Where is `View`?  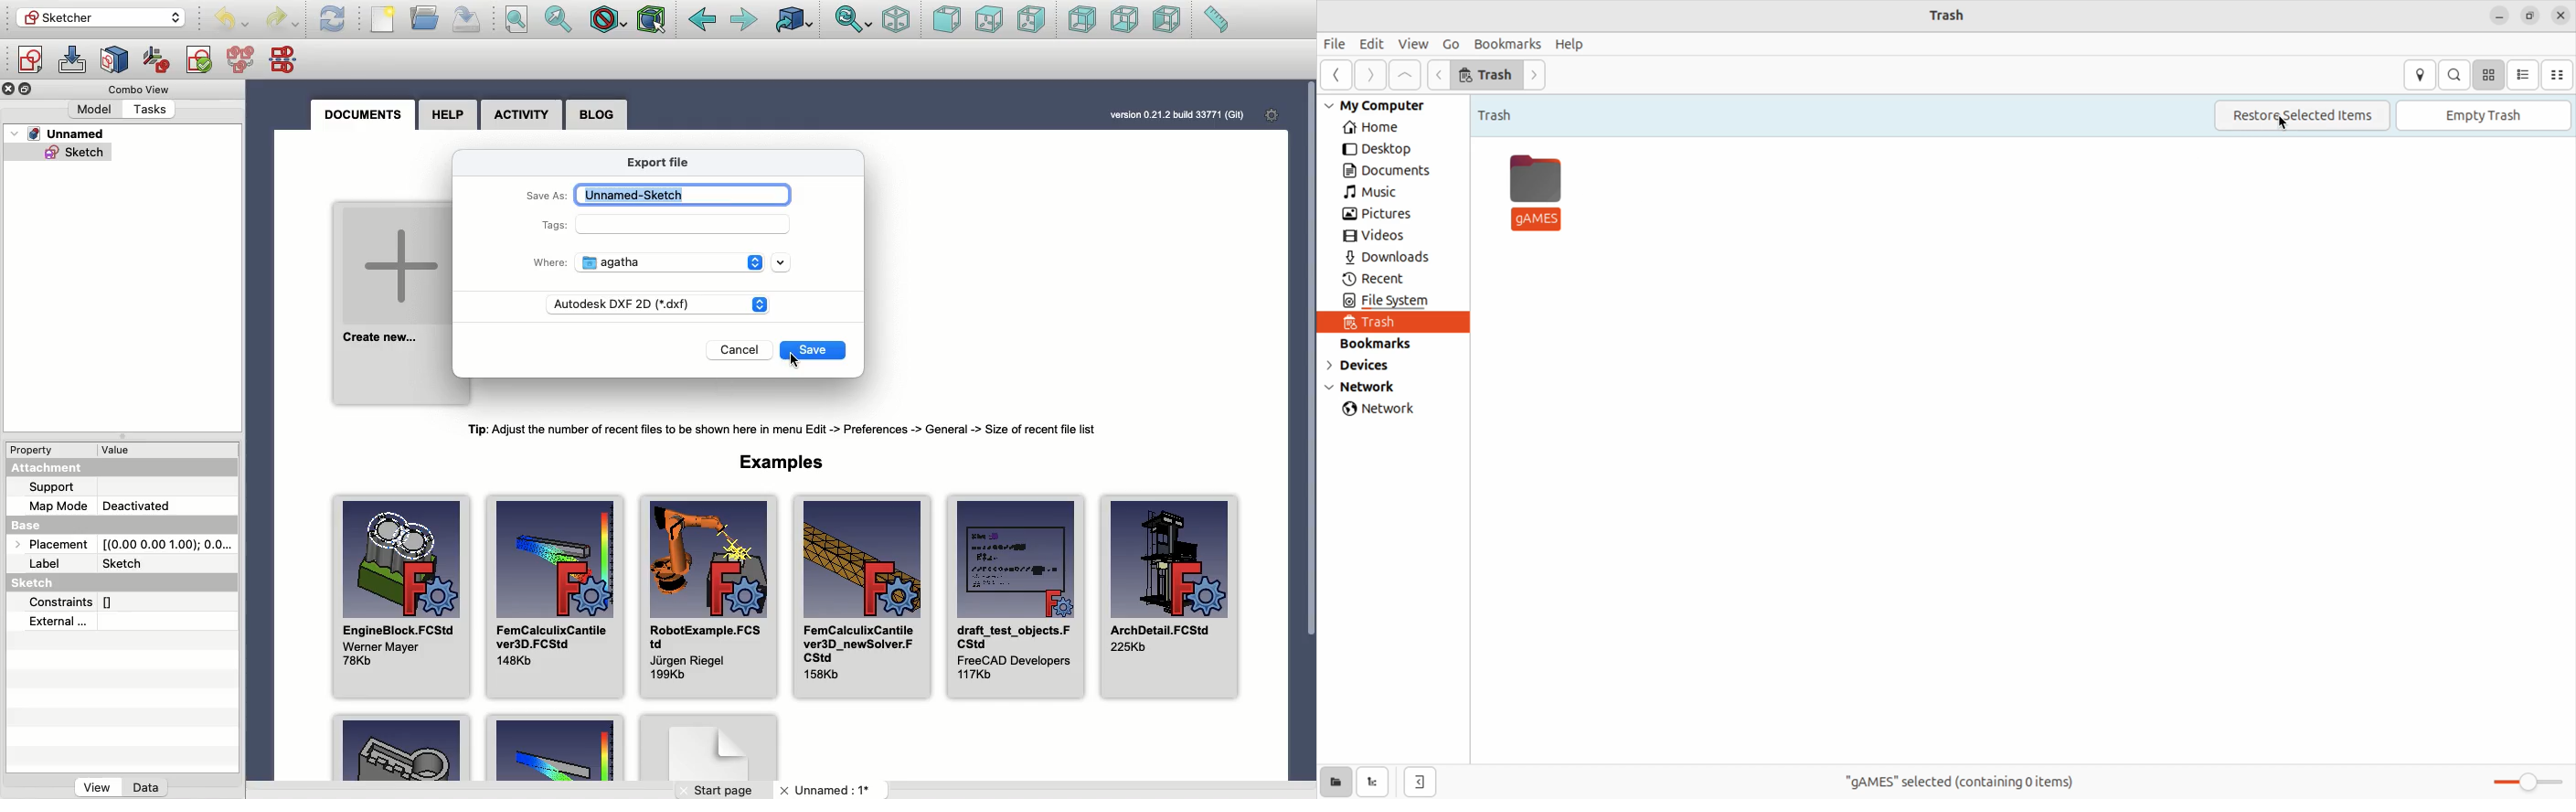 View is located at coordinates (96, 786).